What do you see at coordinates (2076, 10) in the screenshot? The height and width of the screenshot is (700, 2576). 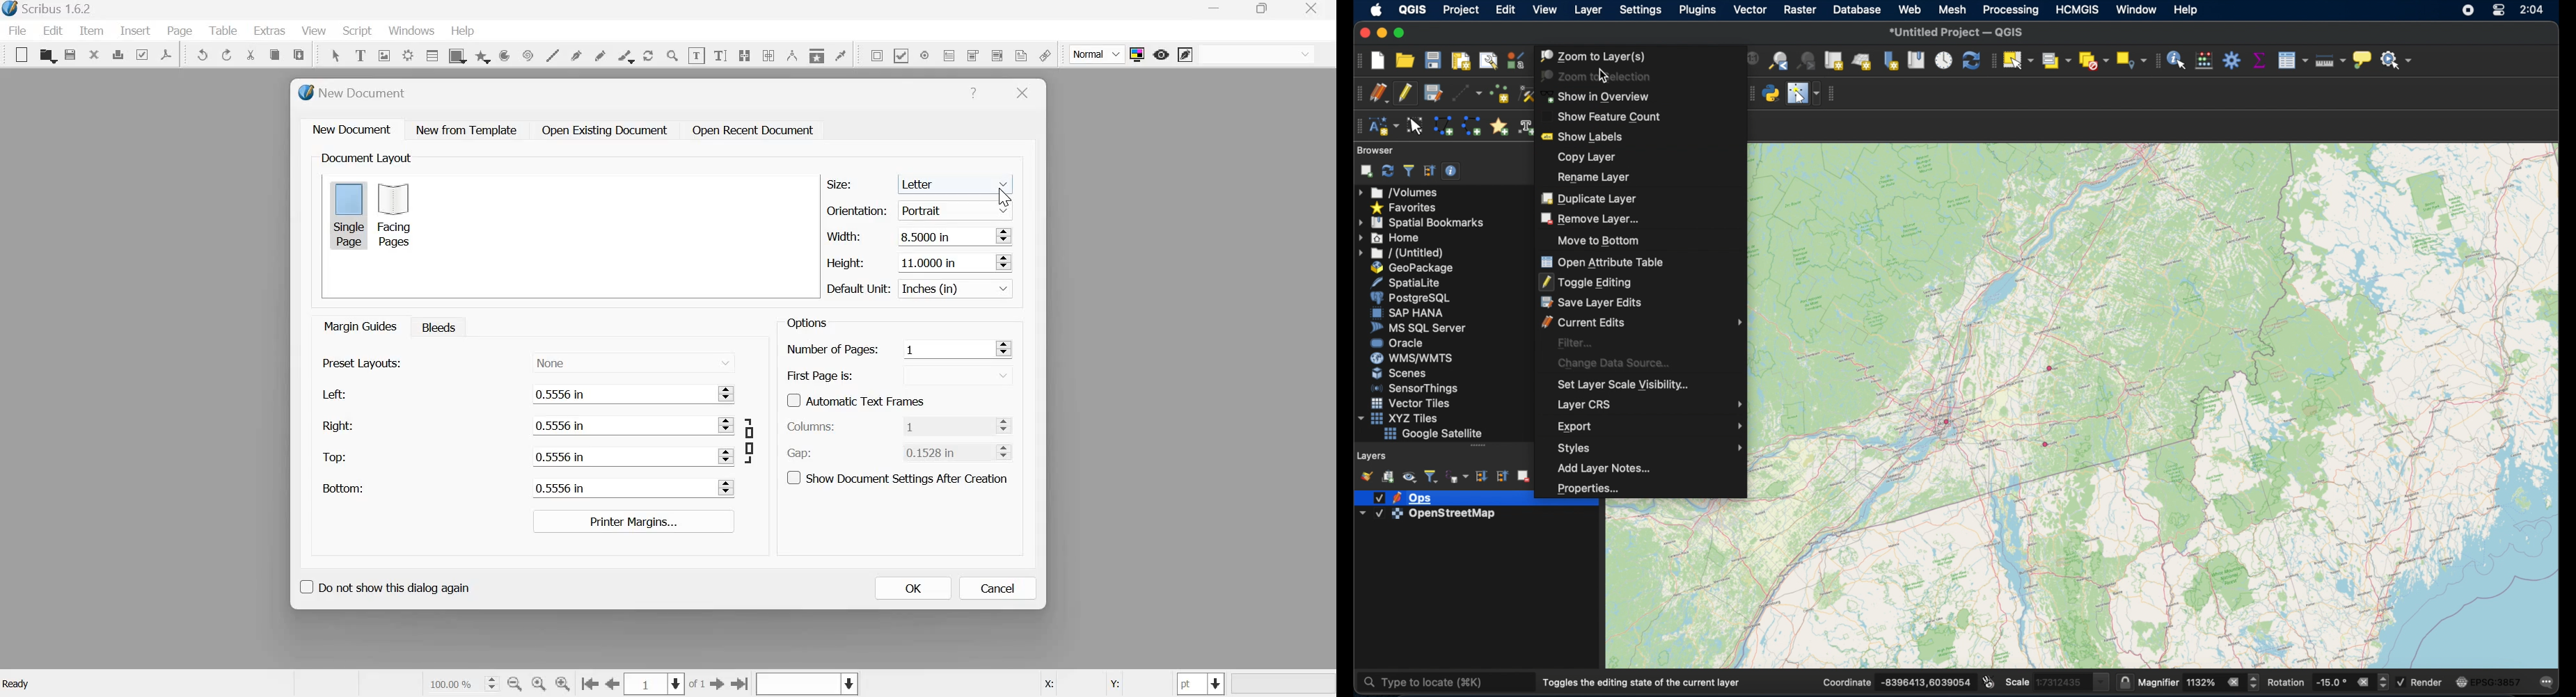 I see `HCMGIS` at bounding box center [2076, 10].